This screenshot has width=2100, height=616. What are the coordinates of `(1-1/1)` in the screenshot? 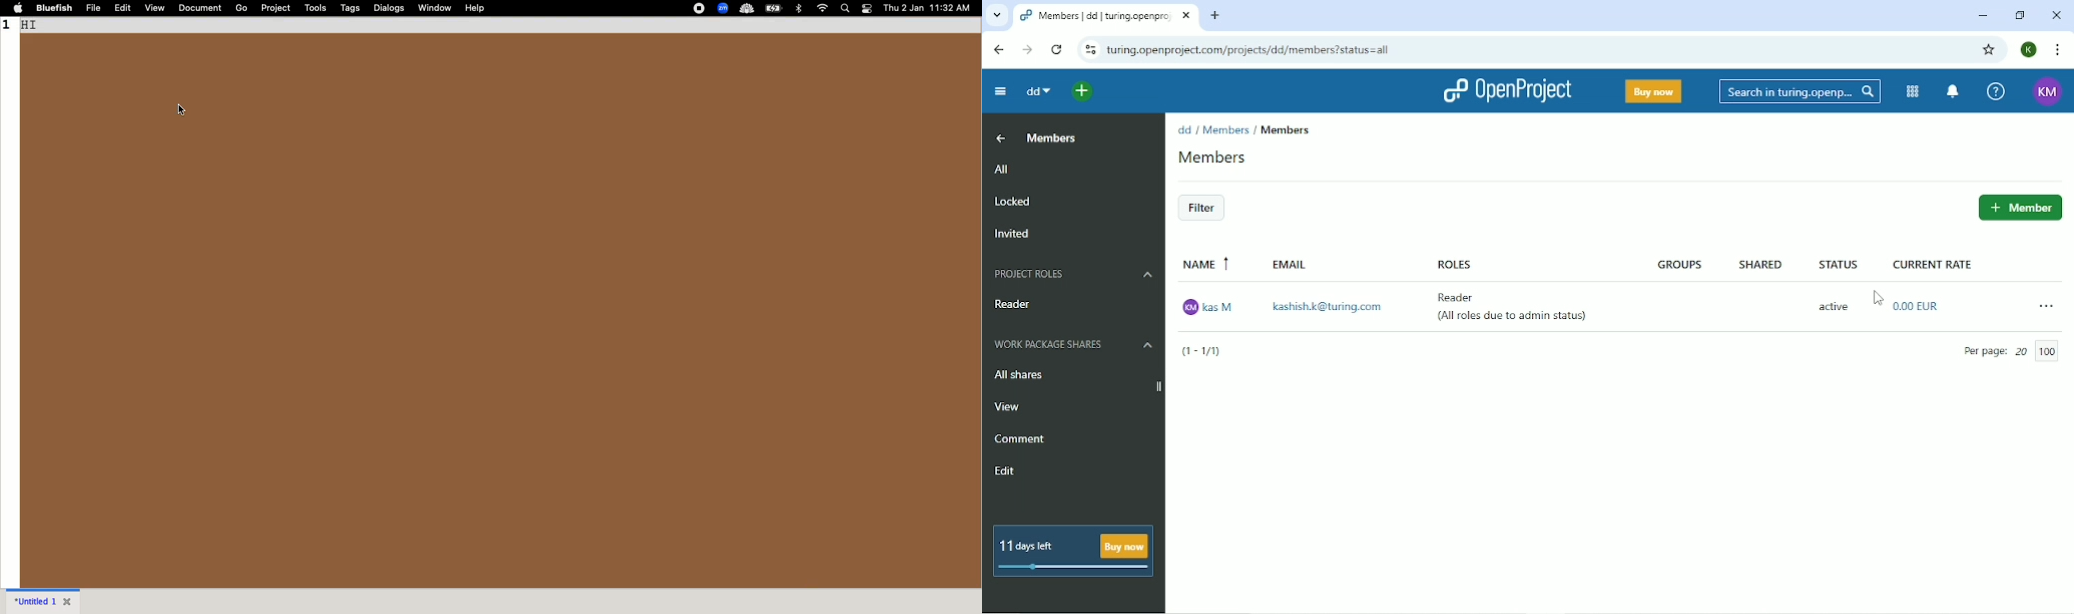 It's located at (1204, 352).